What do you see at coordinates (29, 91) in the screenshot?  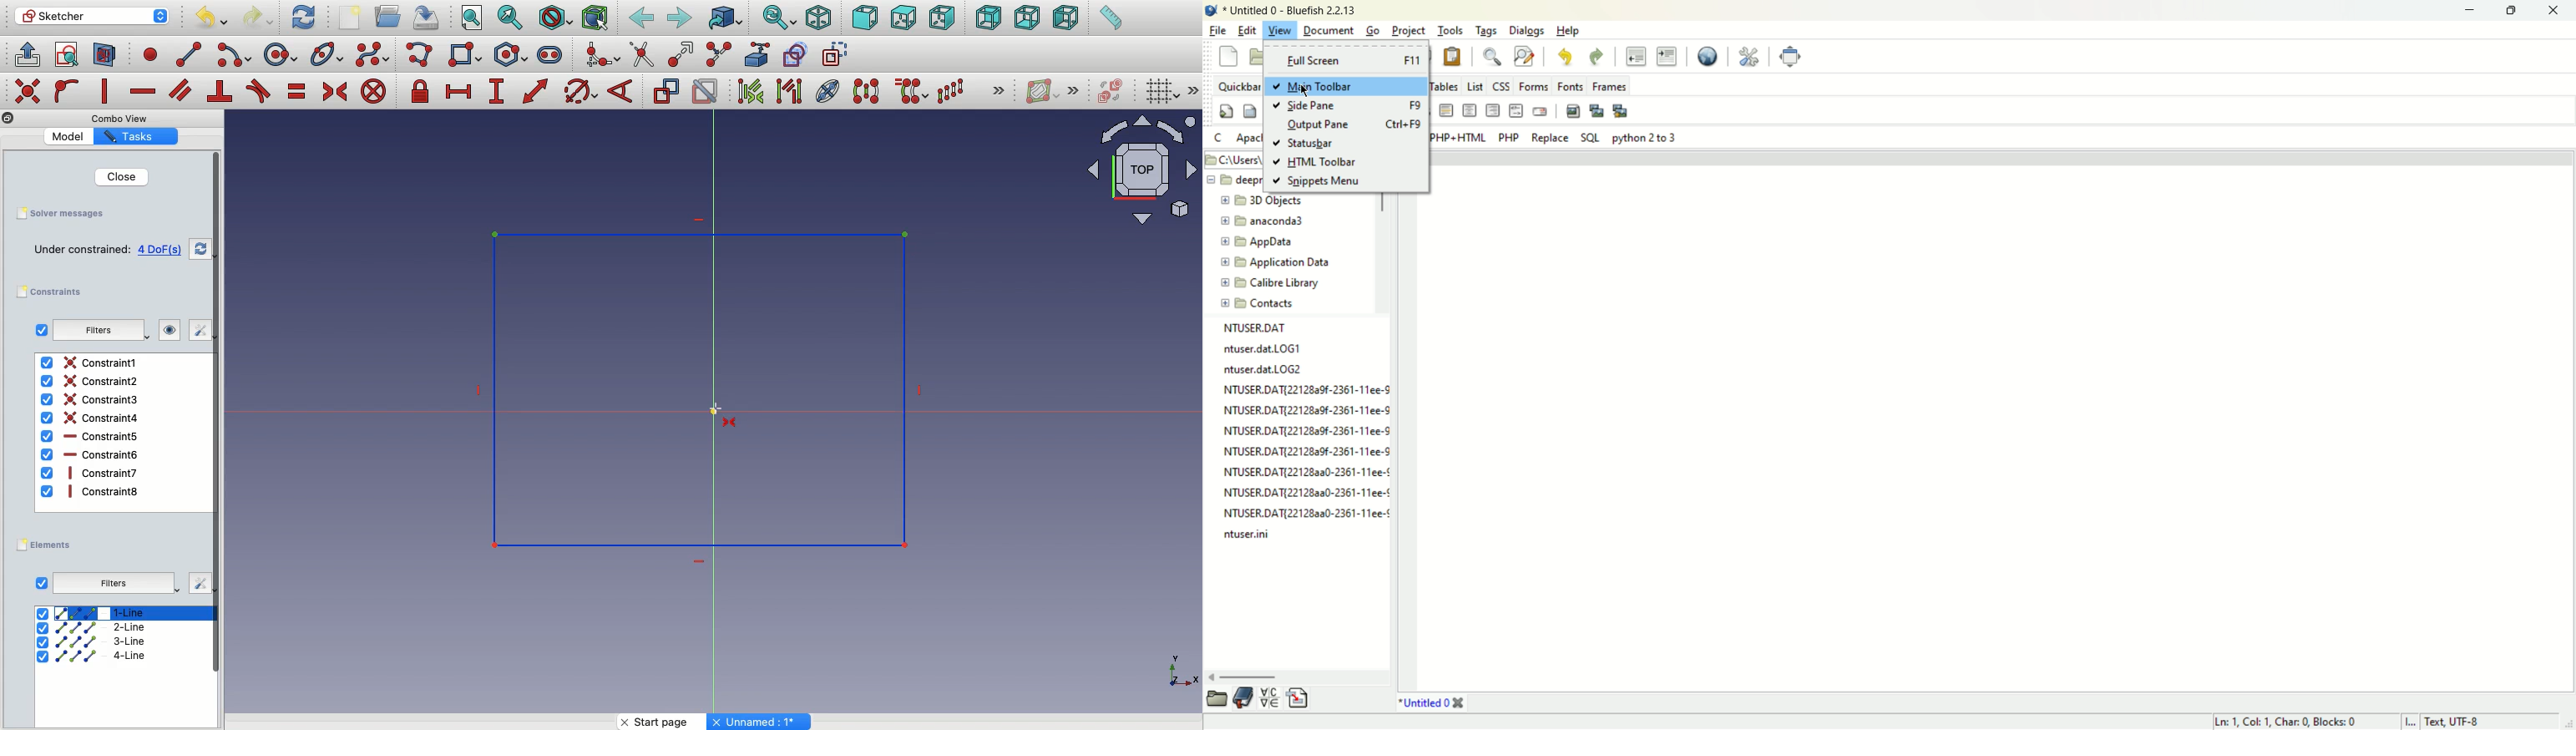 I see `constrain coincident` at bounding box center [29, 91].